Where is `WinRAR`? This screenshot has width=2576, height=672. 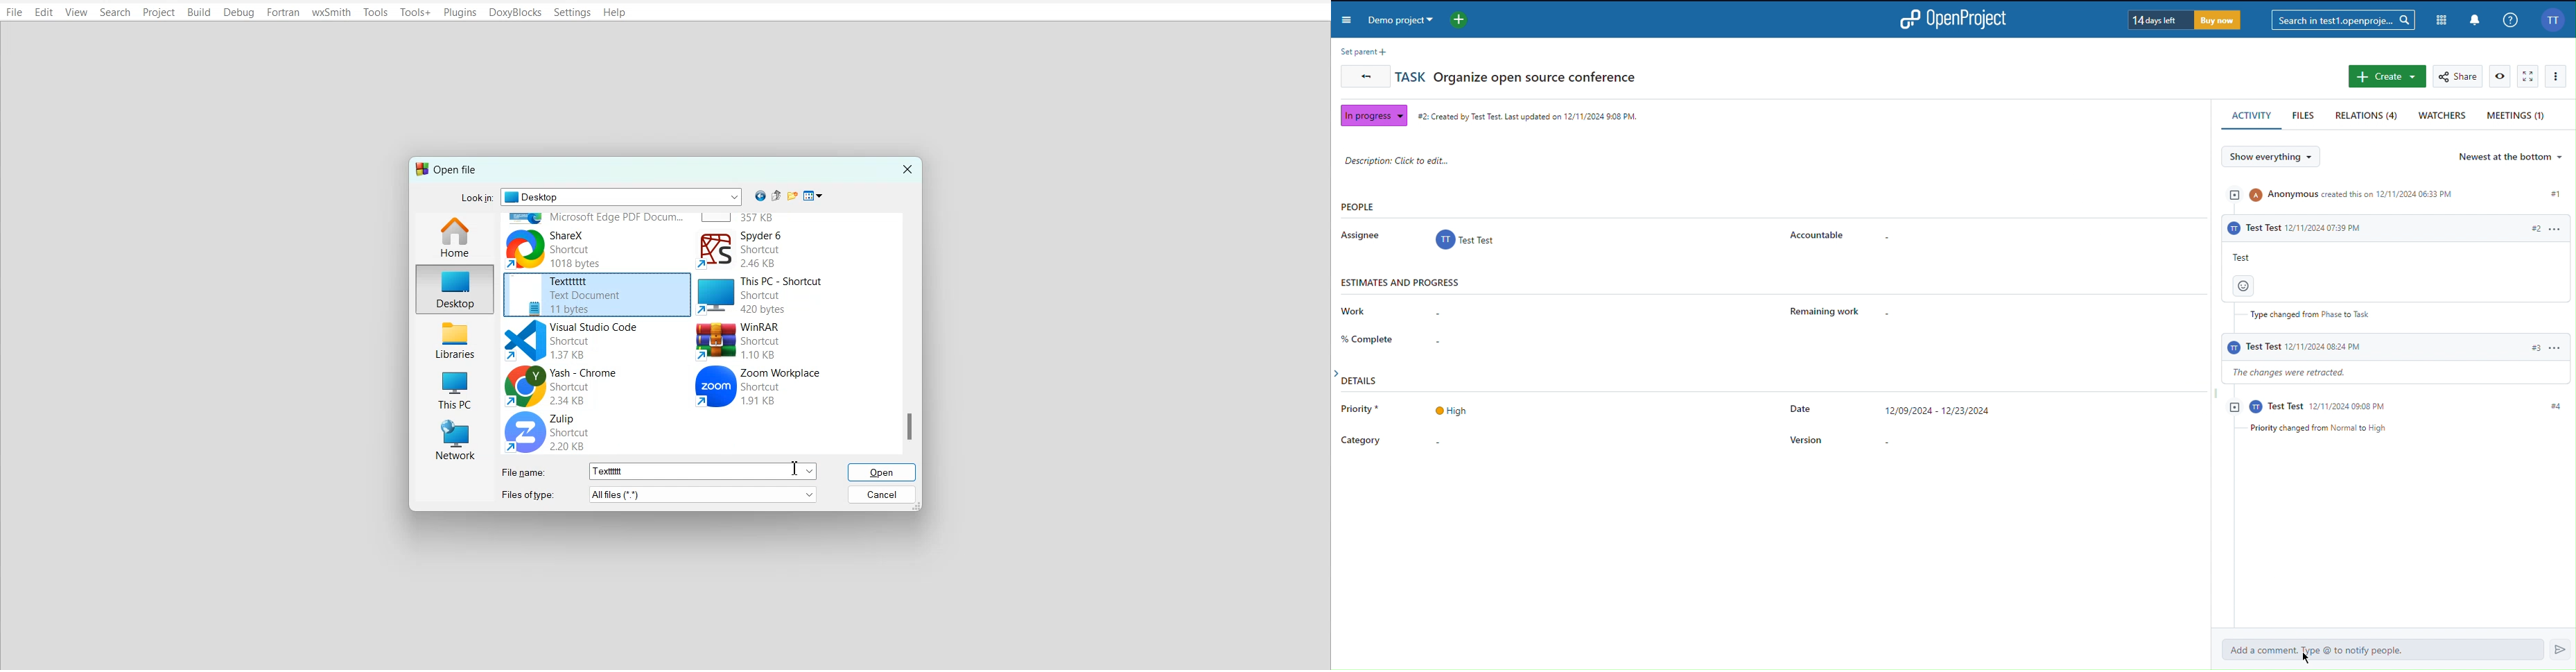 WinRAR is located at coordinates (782, 339).